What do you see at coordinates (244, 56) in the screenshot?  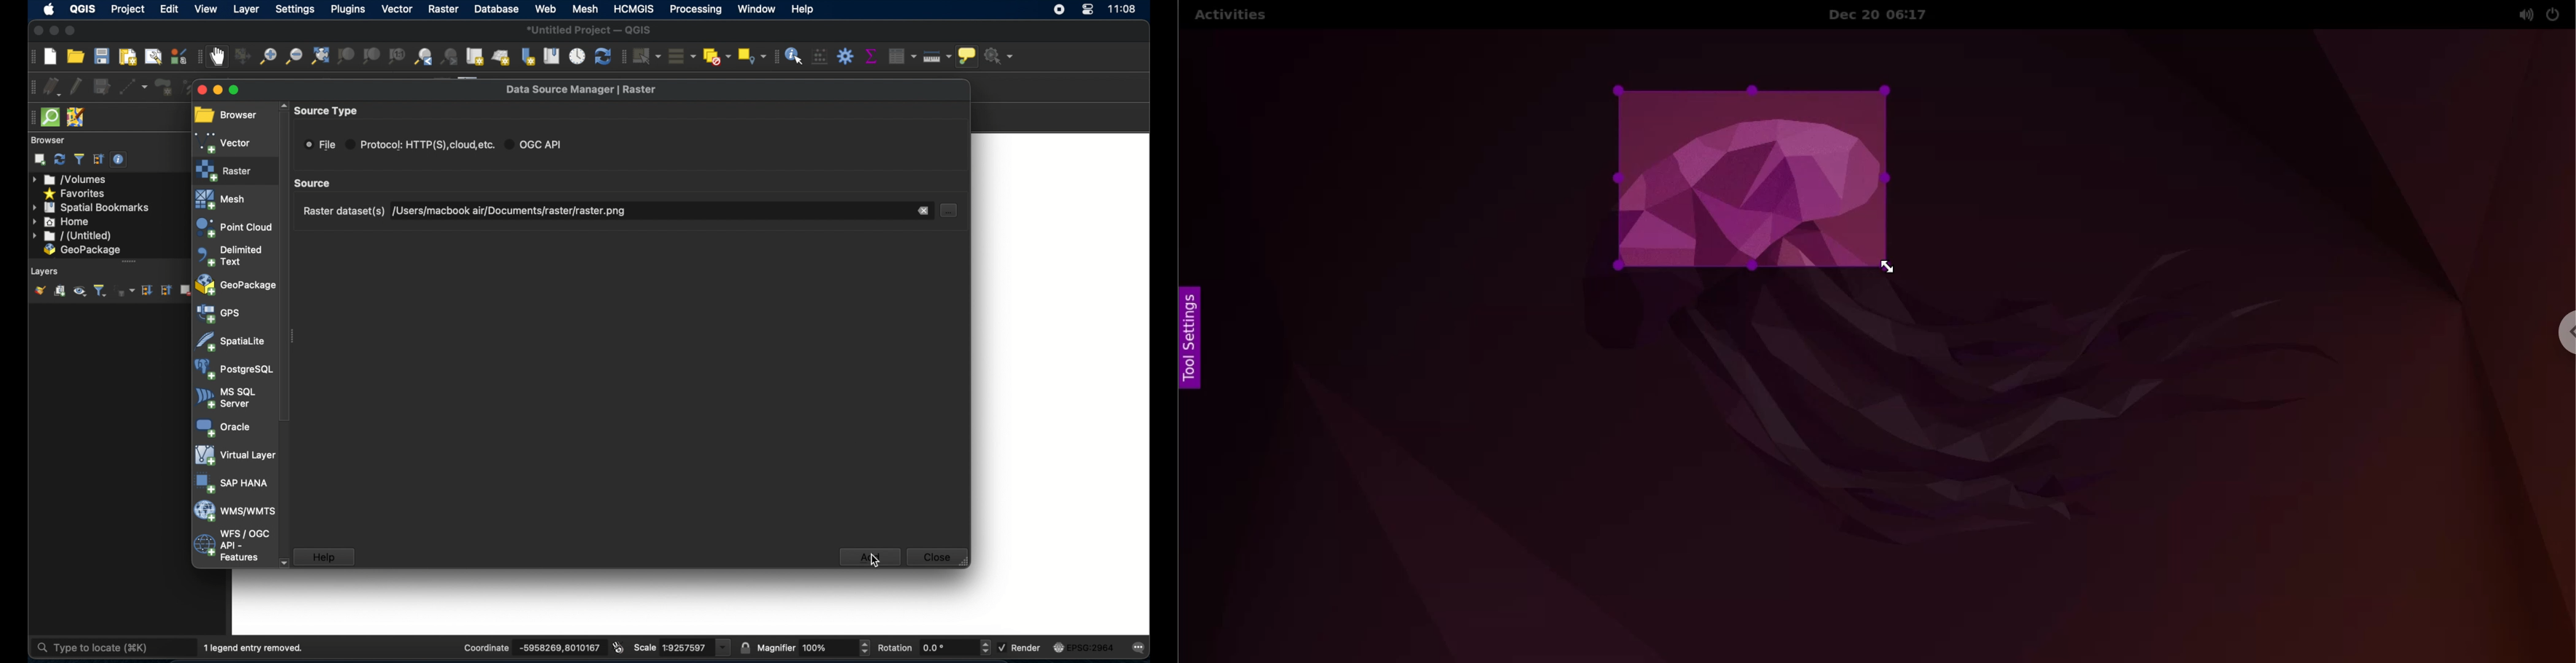 I see `pan map to selection` at bounding box center [244, 56].